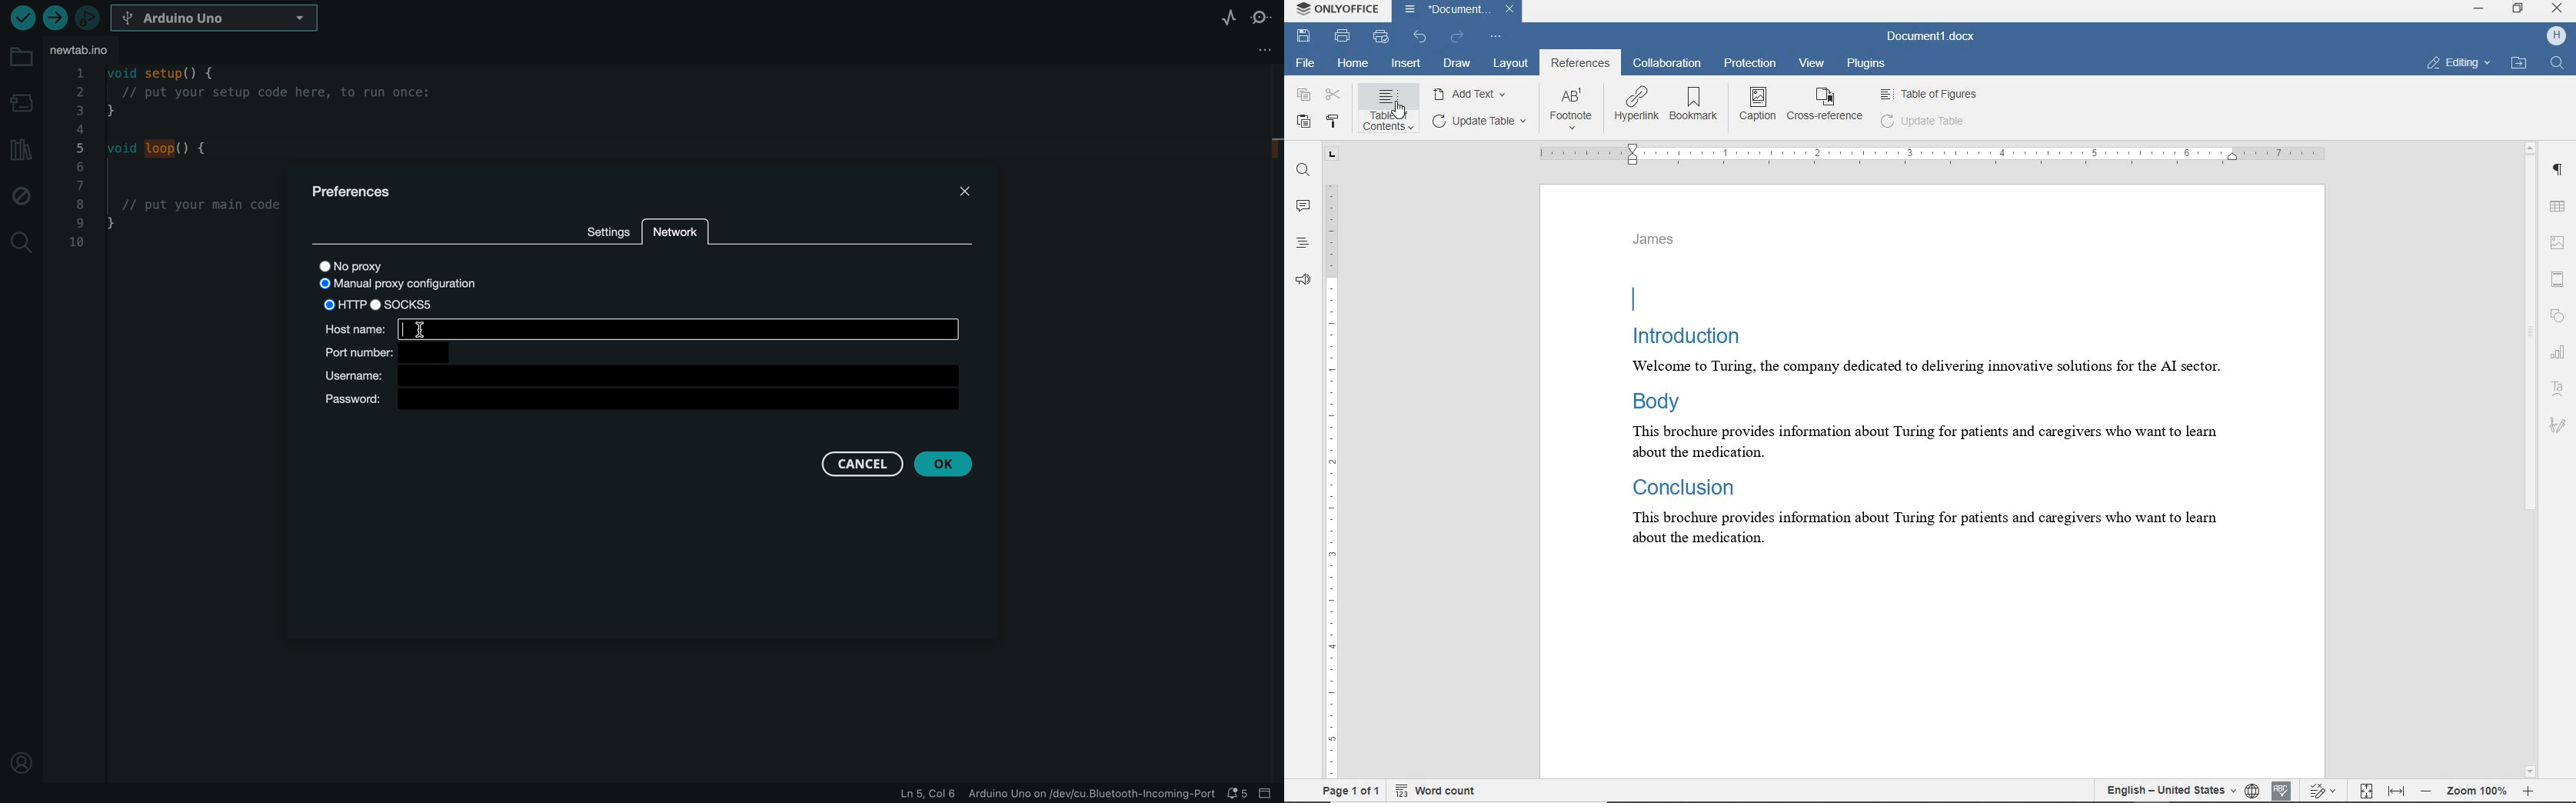 The height and width of the screenshot is (812, 2576). What do you see at coordinates (2396, 791) in the screenshot?
I see `fit to width` at bounding box center [2396, 791].